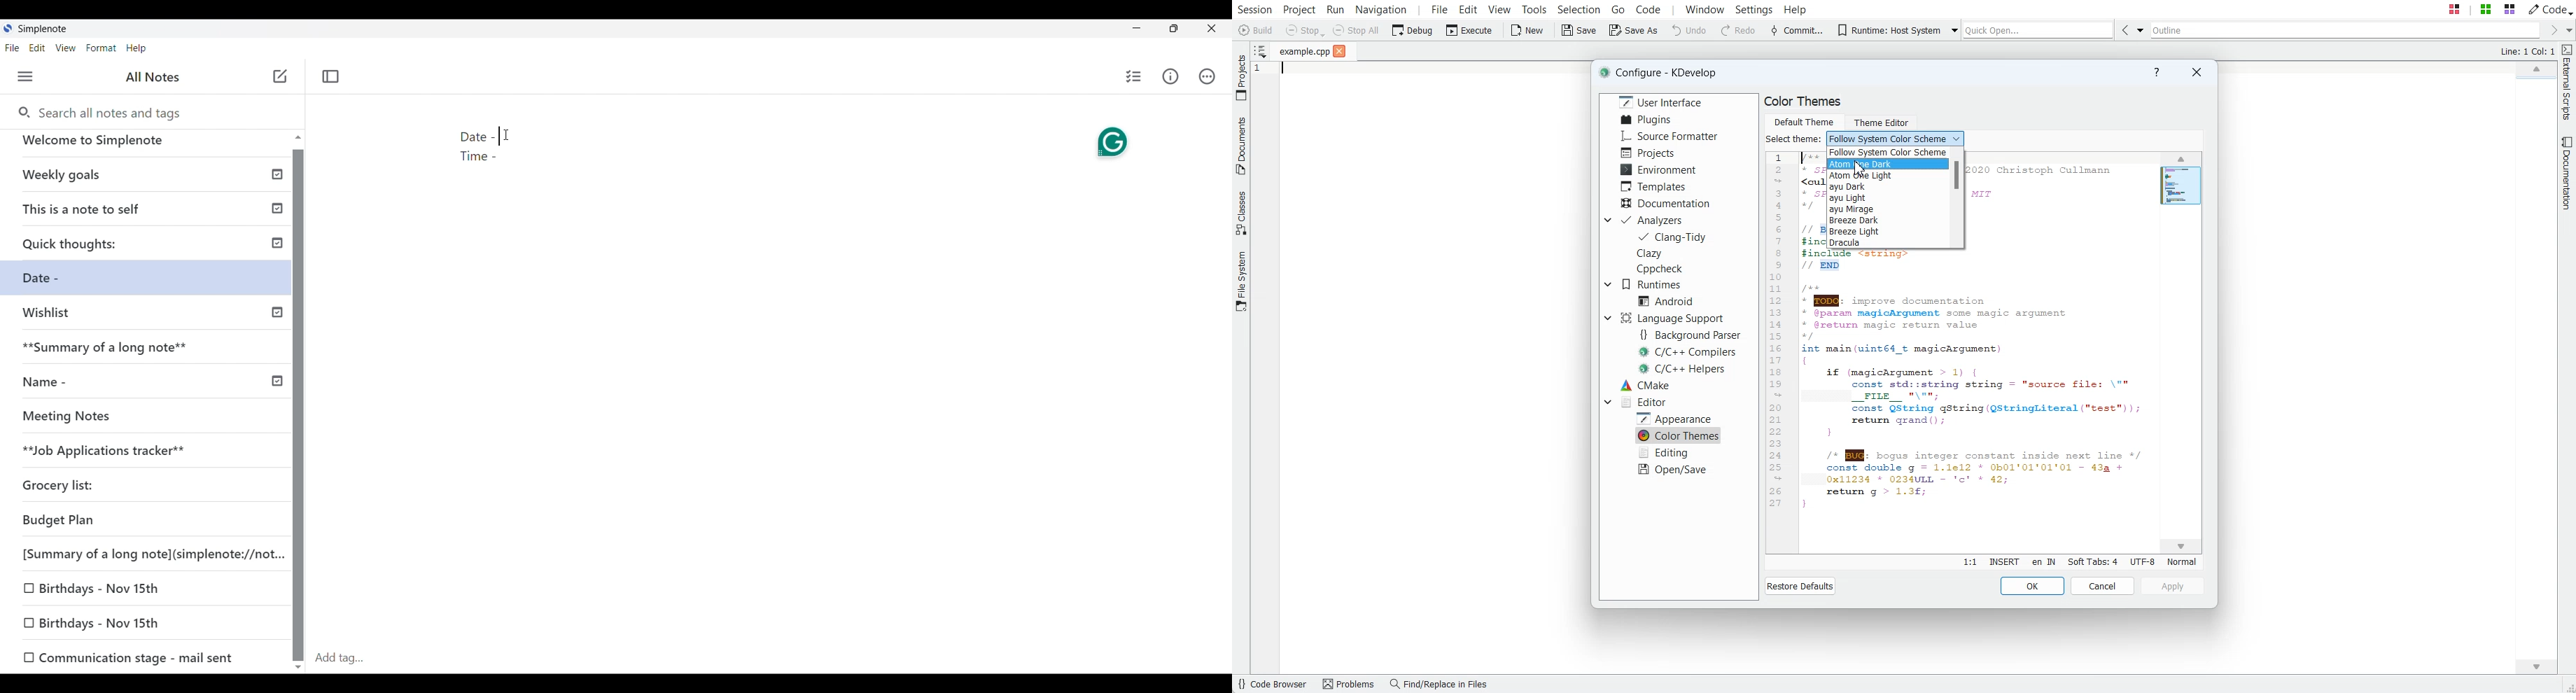 This screenshot has width=2576, height=700. What do you see at coordinates (1113, 142) in the screenshot?
I see `Grammarly extension` at bounding box center [1113, 142].